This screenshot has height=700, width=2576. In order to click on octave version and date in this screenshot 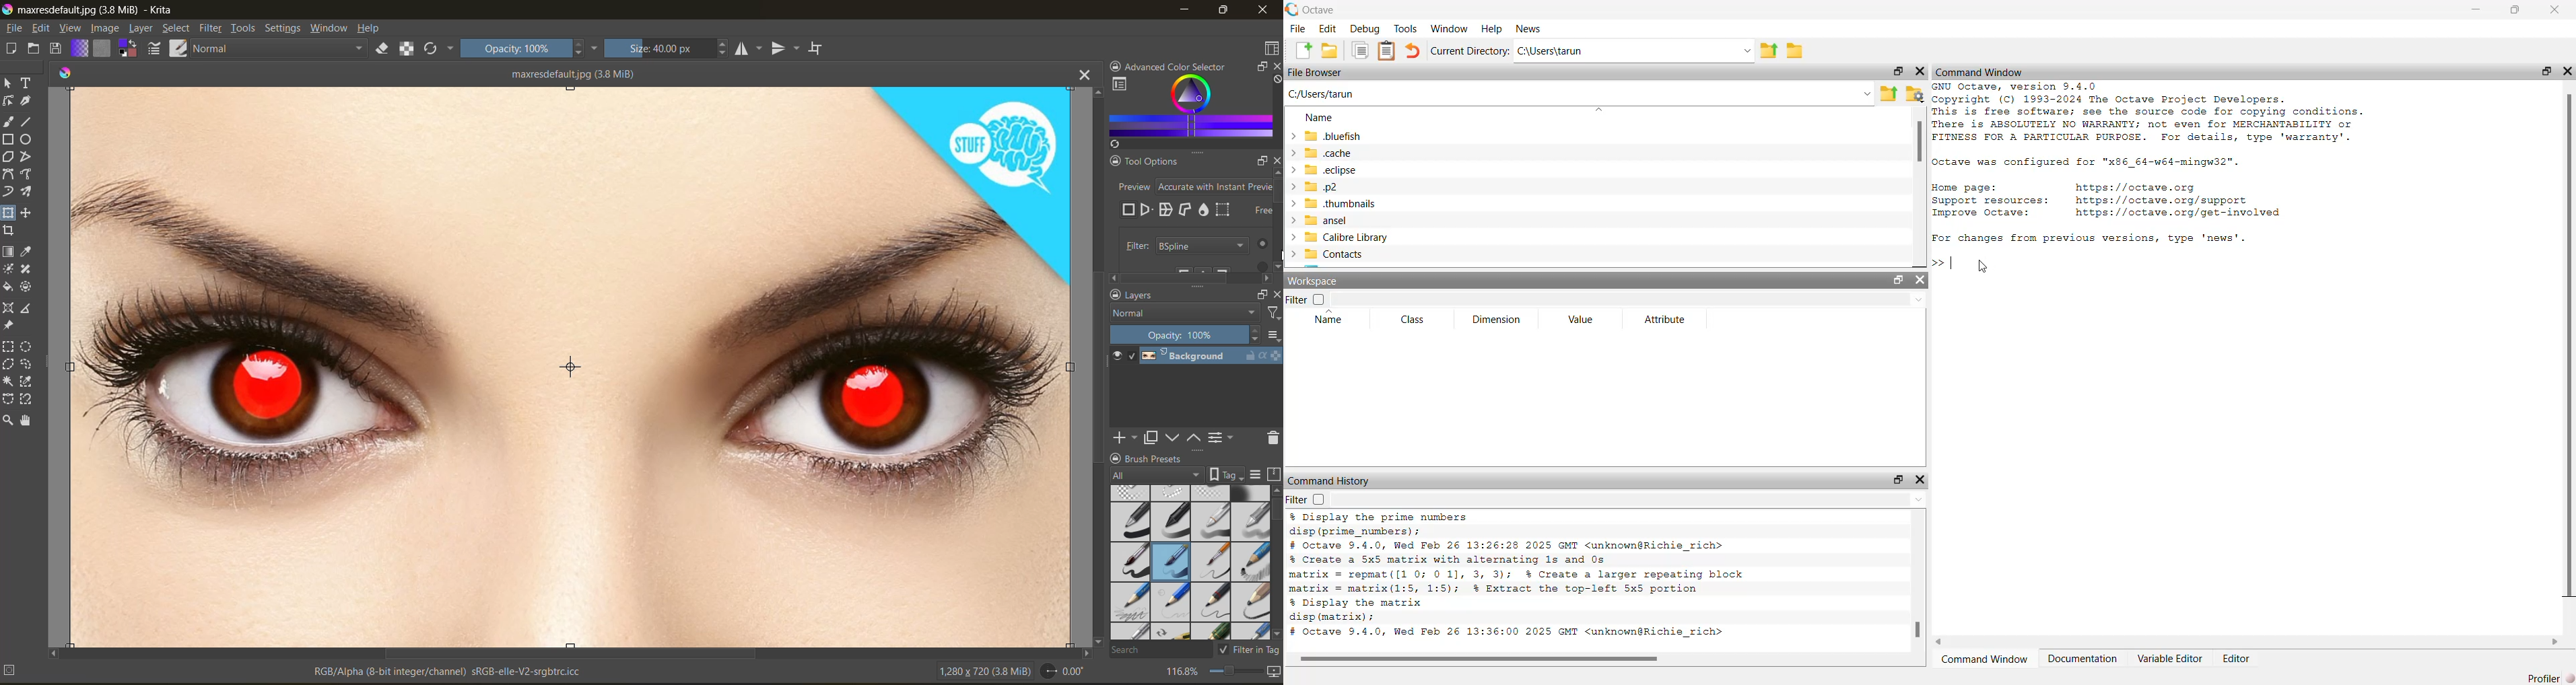, I will do `click(1519, 634)`.